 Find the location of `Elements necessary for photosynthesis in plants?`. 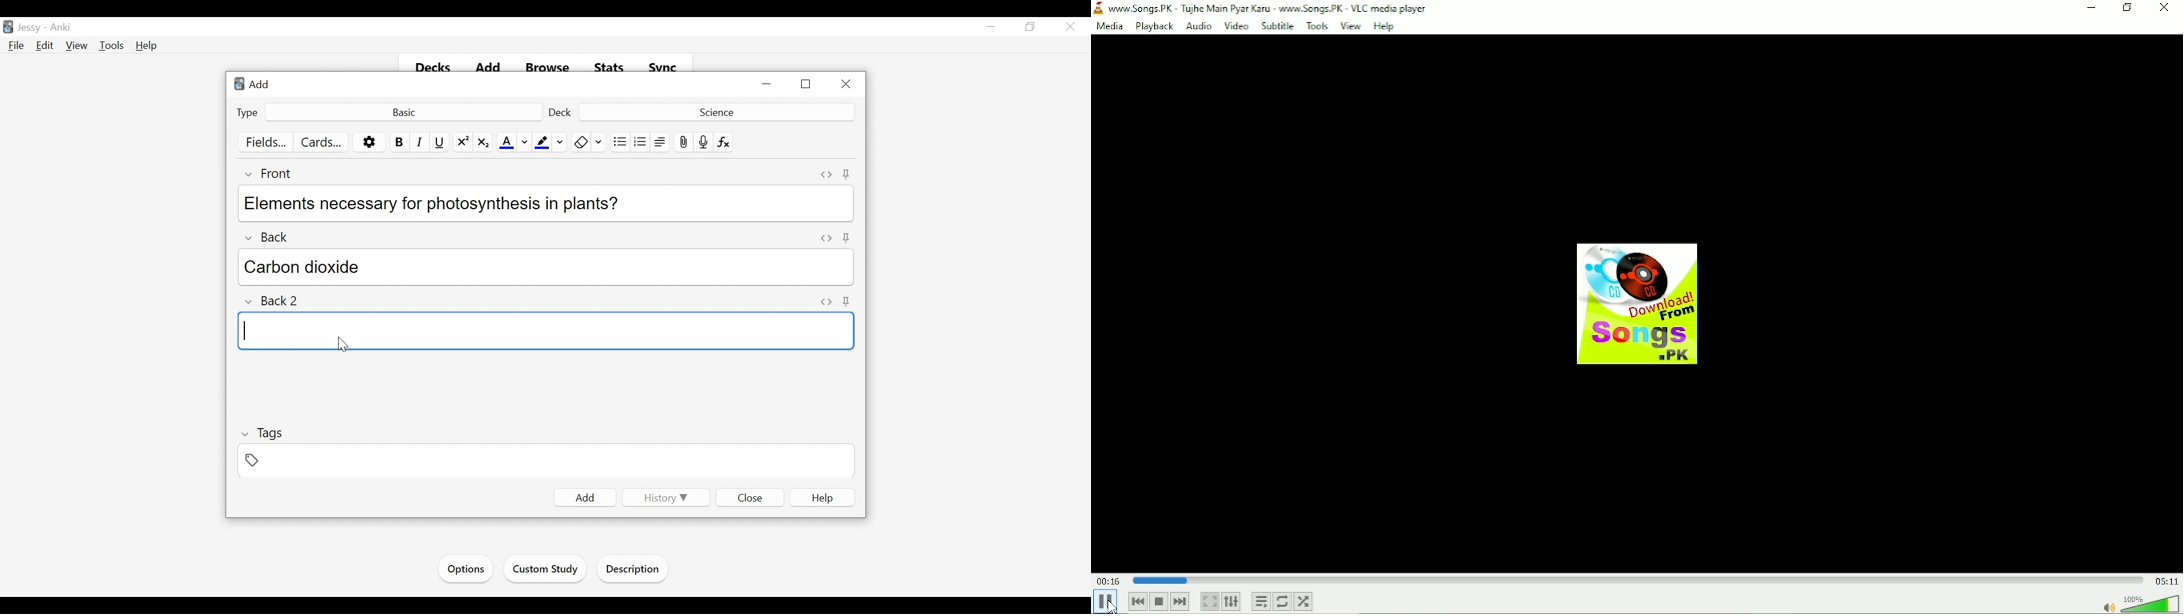

Elements necessary for photosynthesis in plants? is located at coordinates (543, 202).